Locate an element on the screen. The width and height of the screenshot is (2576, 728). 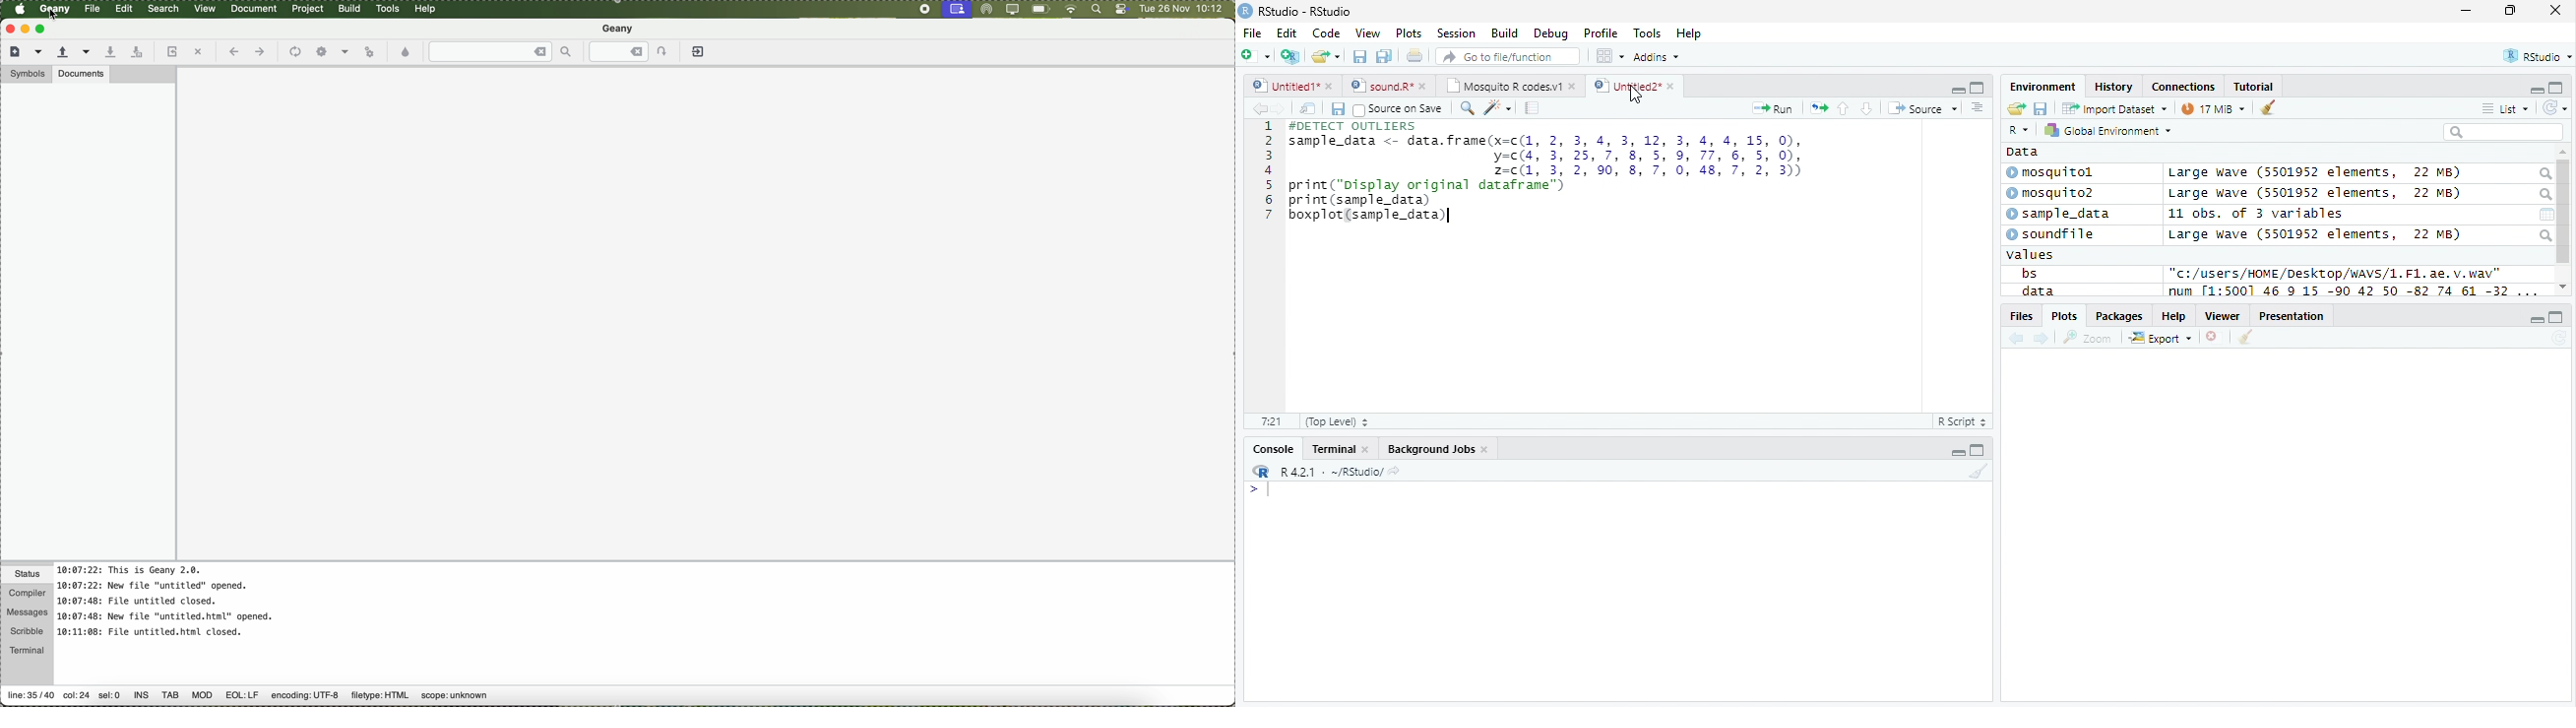
Calendar is located at coordinates (2546, 215).